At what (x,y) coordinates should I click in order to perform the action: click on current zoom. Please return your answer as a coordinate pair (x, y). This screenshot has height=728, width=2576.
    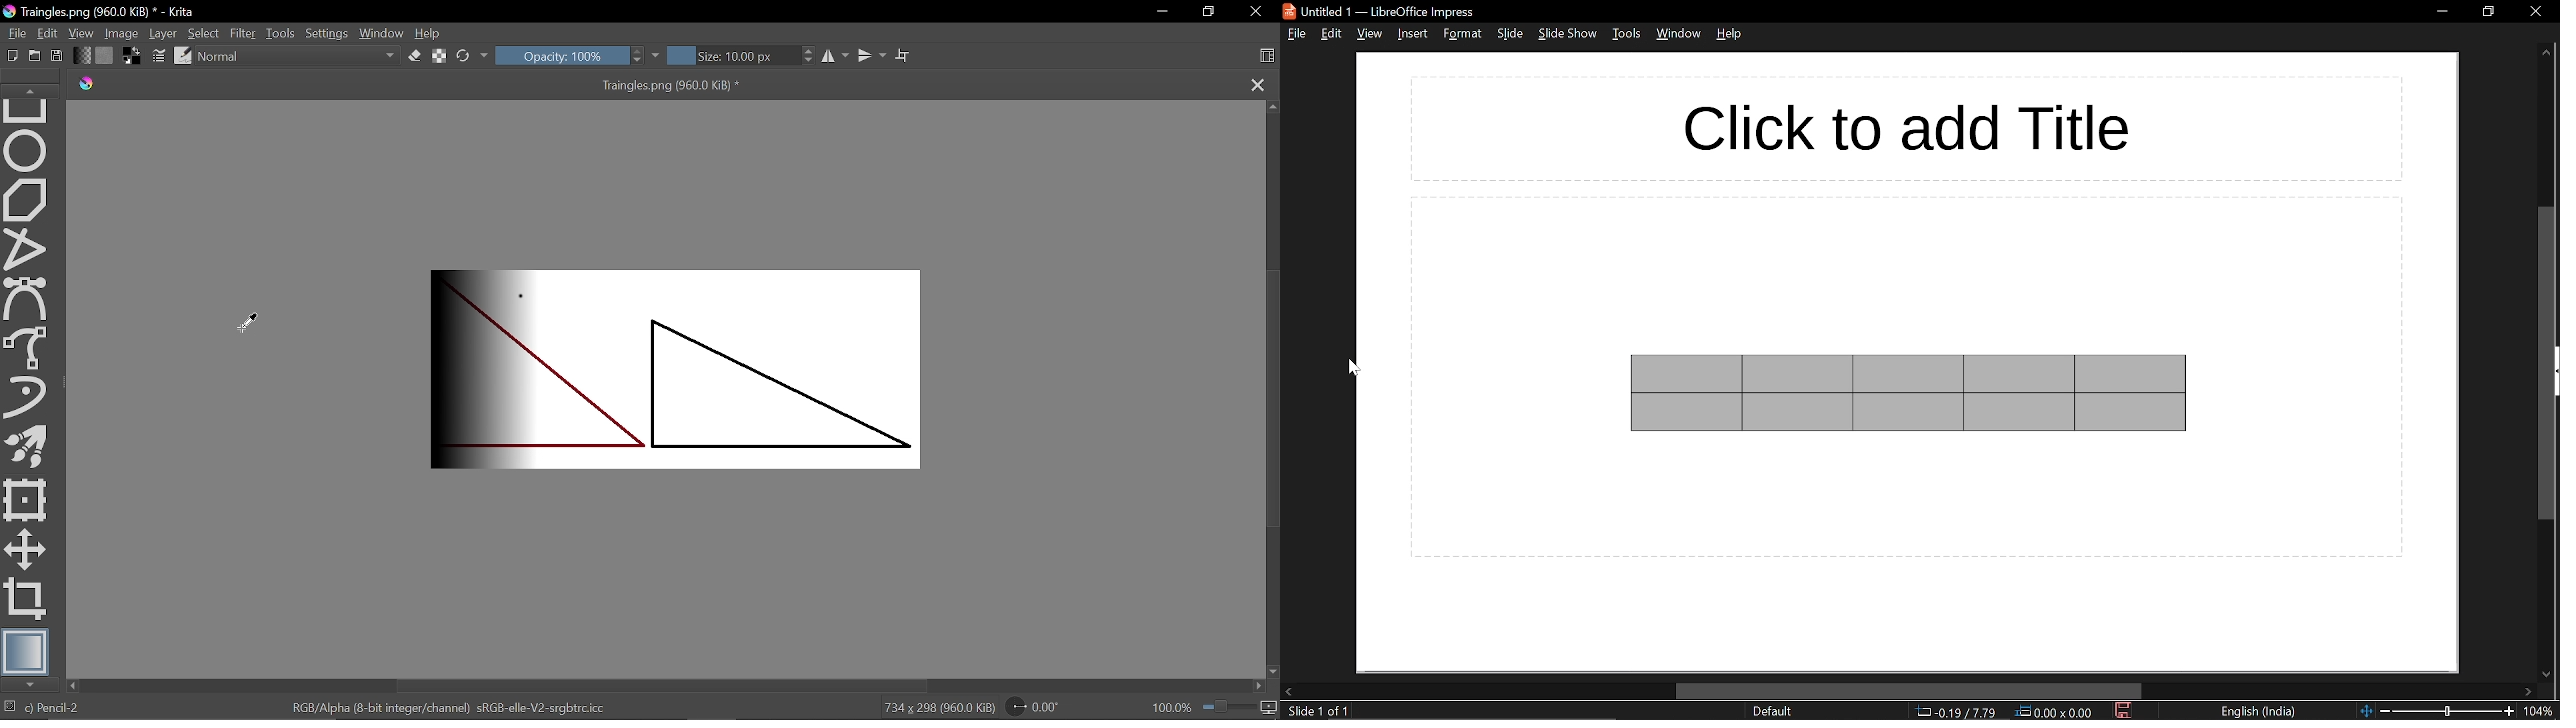
    Looking at the image, I should click on (2543, 710).